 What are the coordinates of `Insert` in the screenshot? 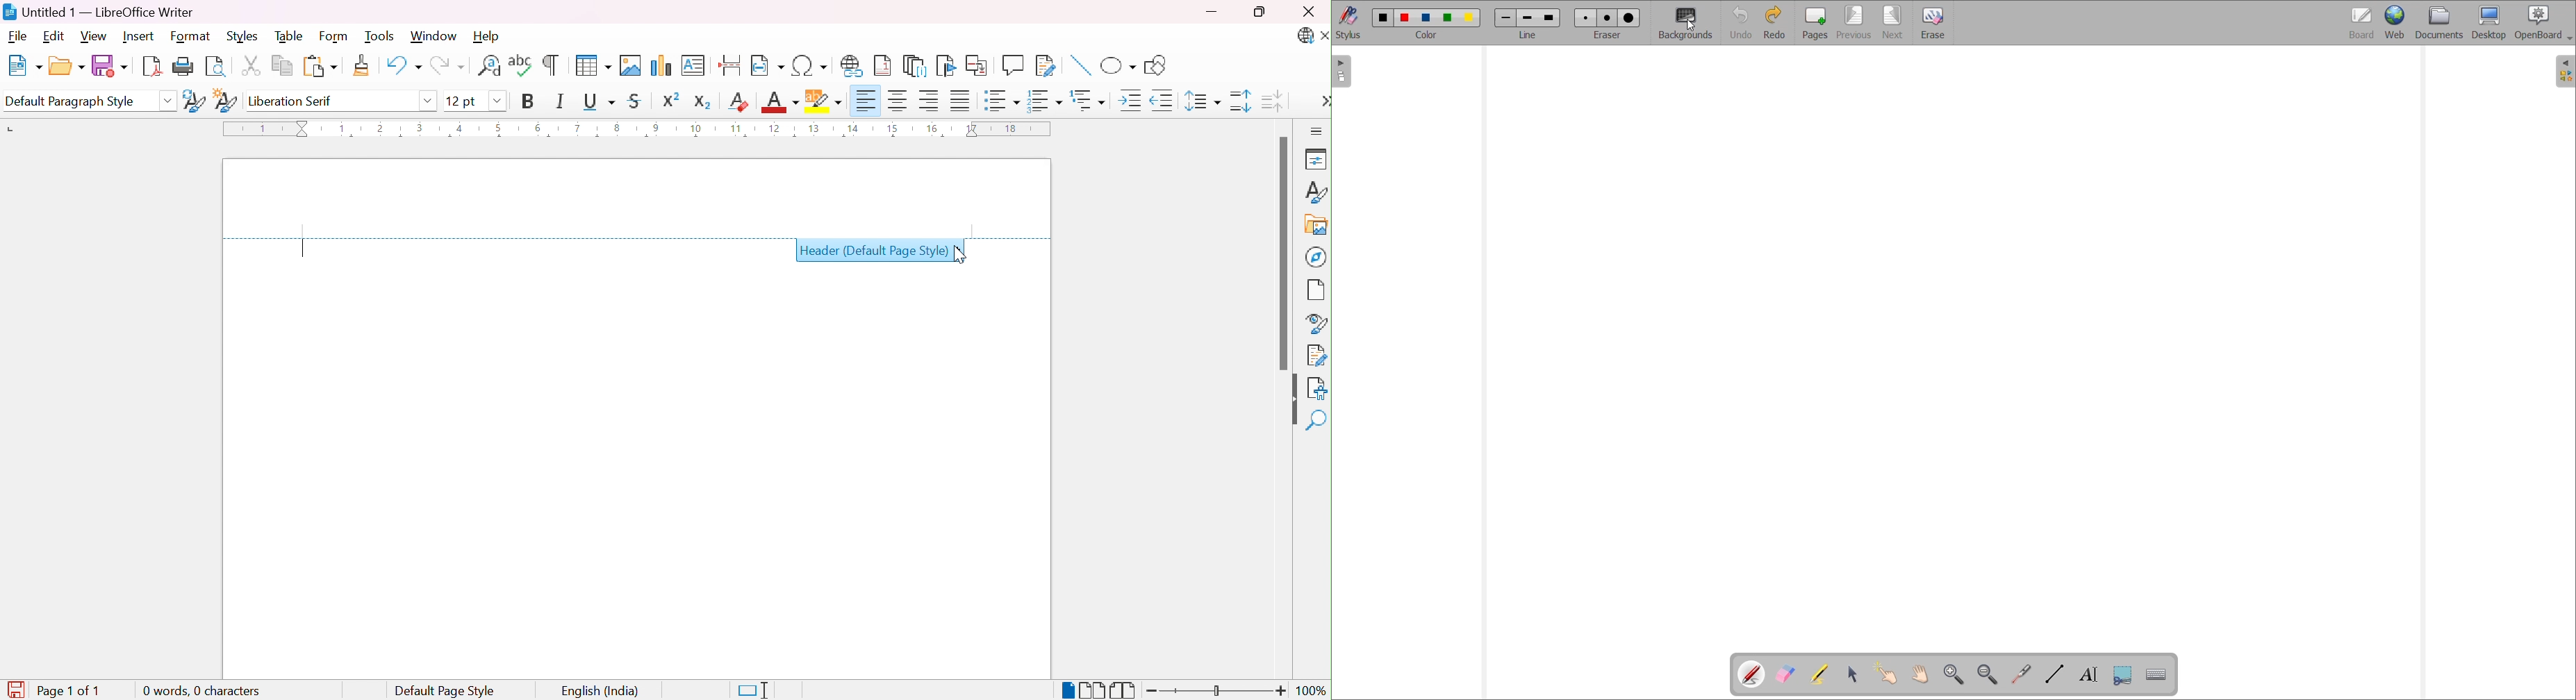 It's located at (138, 36).